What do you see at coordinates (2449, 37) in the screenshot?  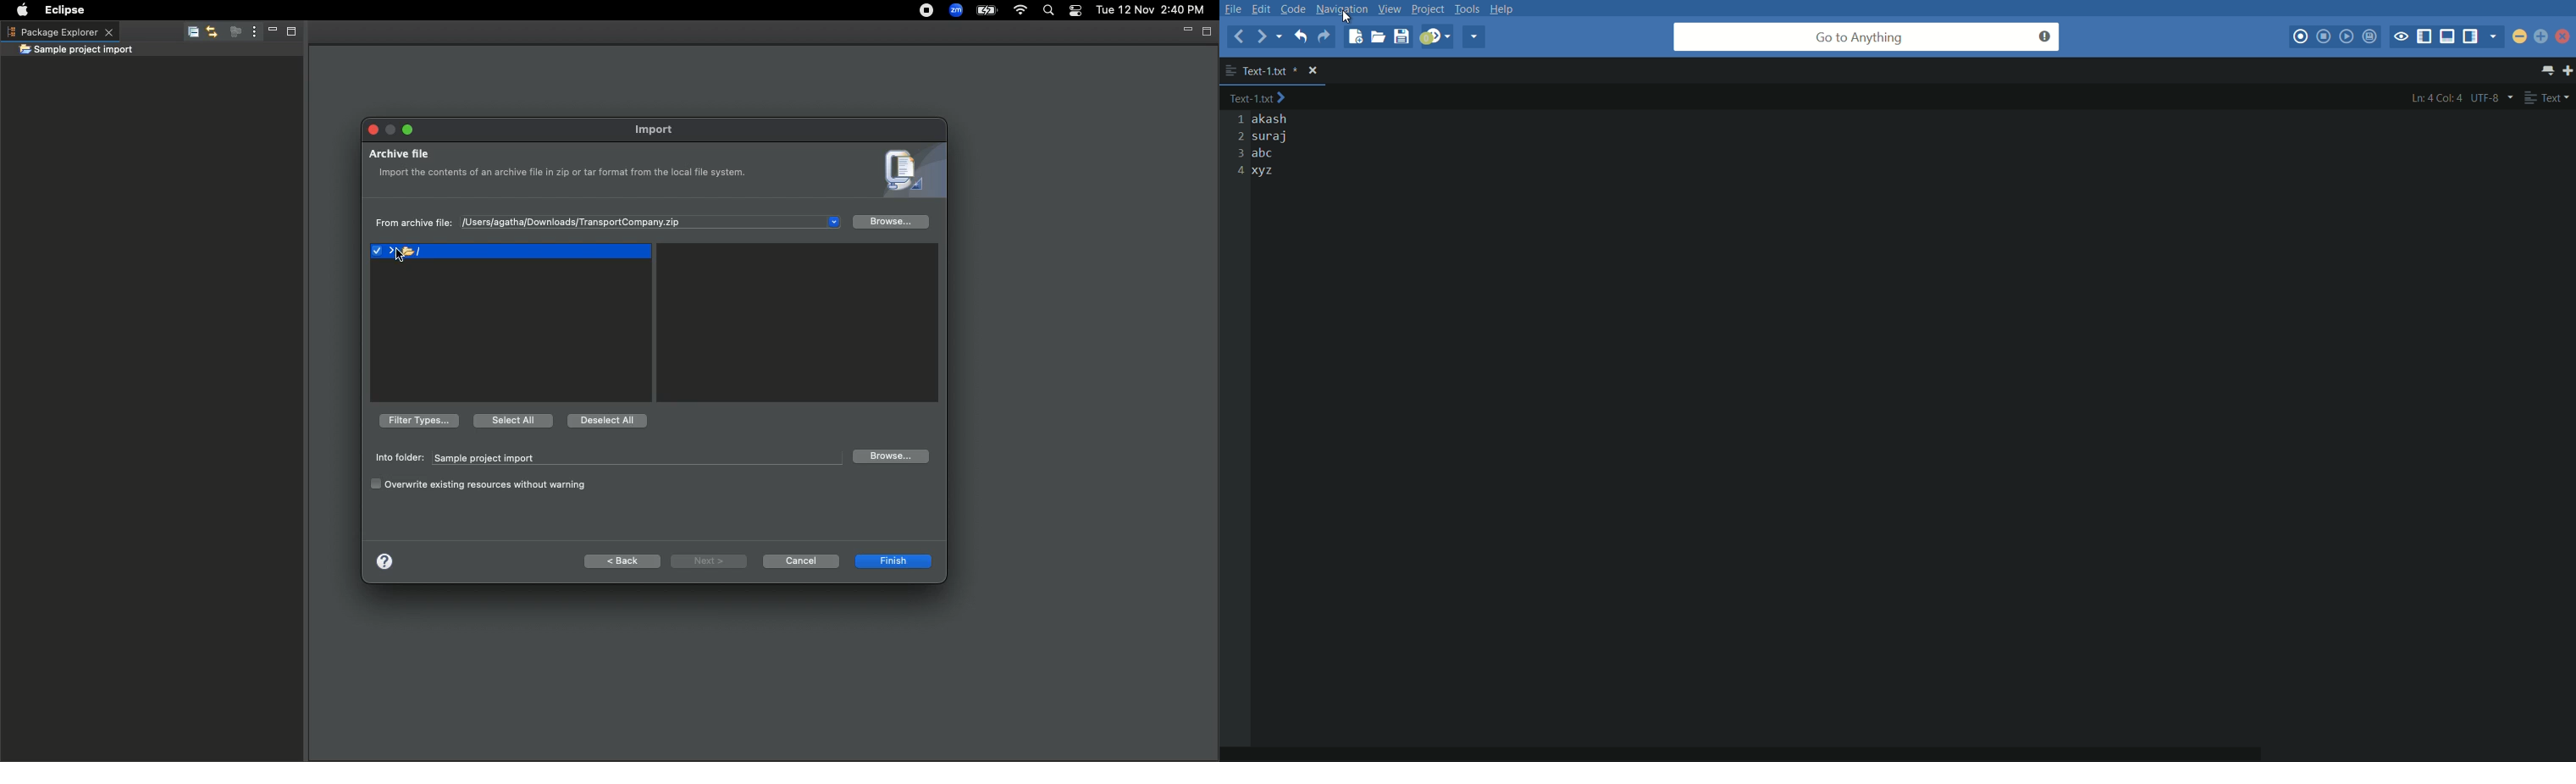 I see `show/hide bottom panel` at bounding box center [2449, 37].